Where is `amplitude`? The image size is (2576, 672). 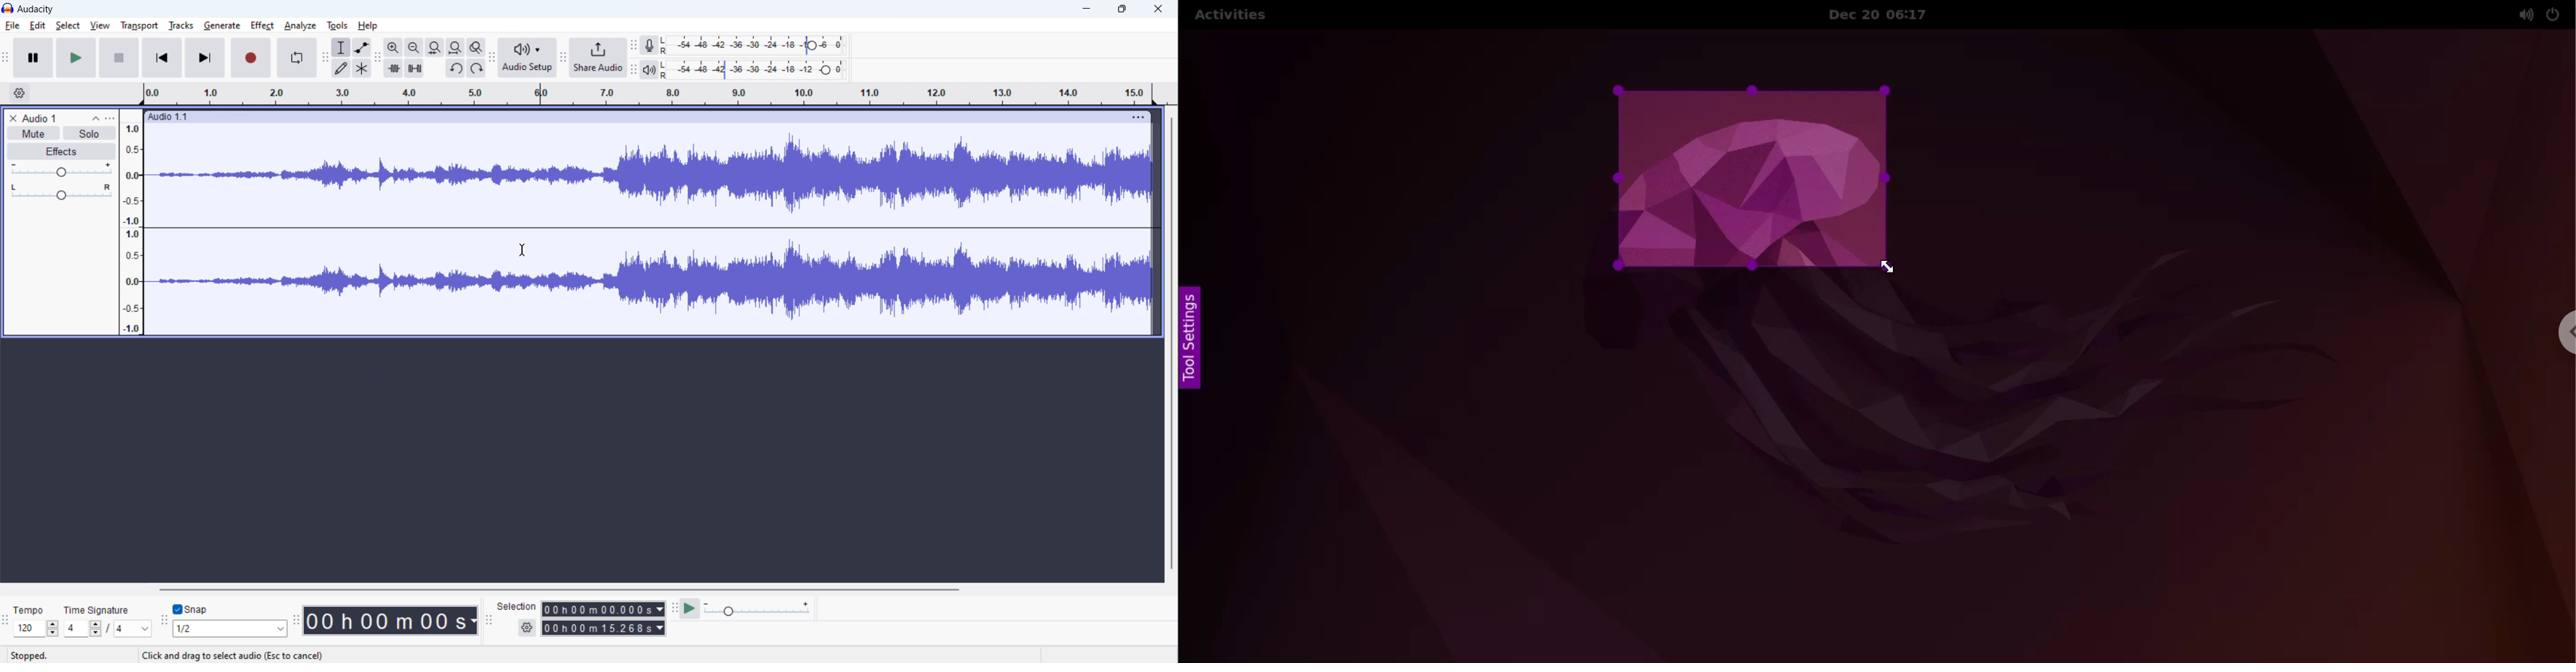
amplitude is located at coordinates (131, 221).